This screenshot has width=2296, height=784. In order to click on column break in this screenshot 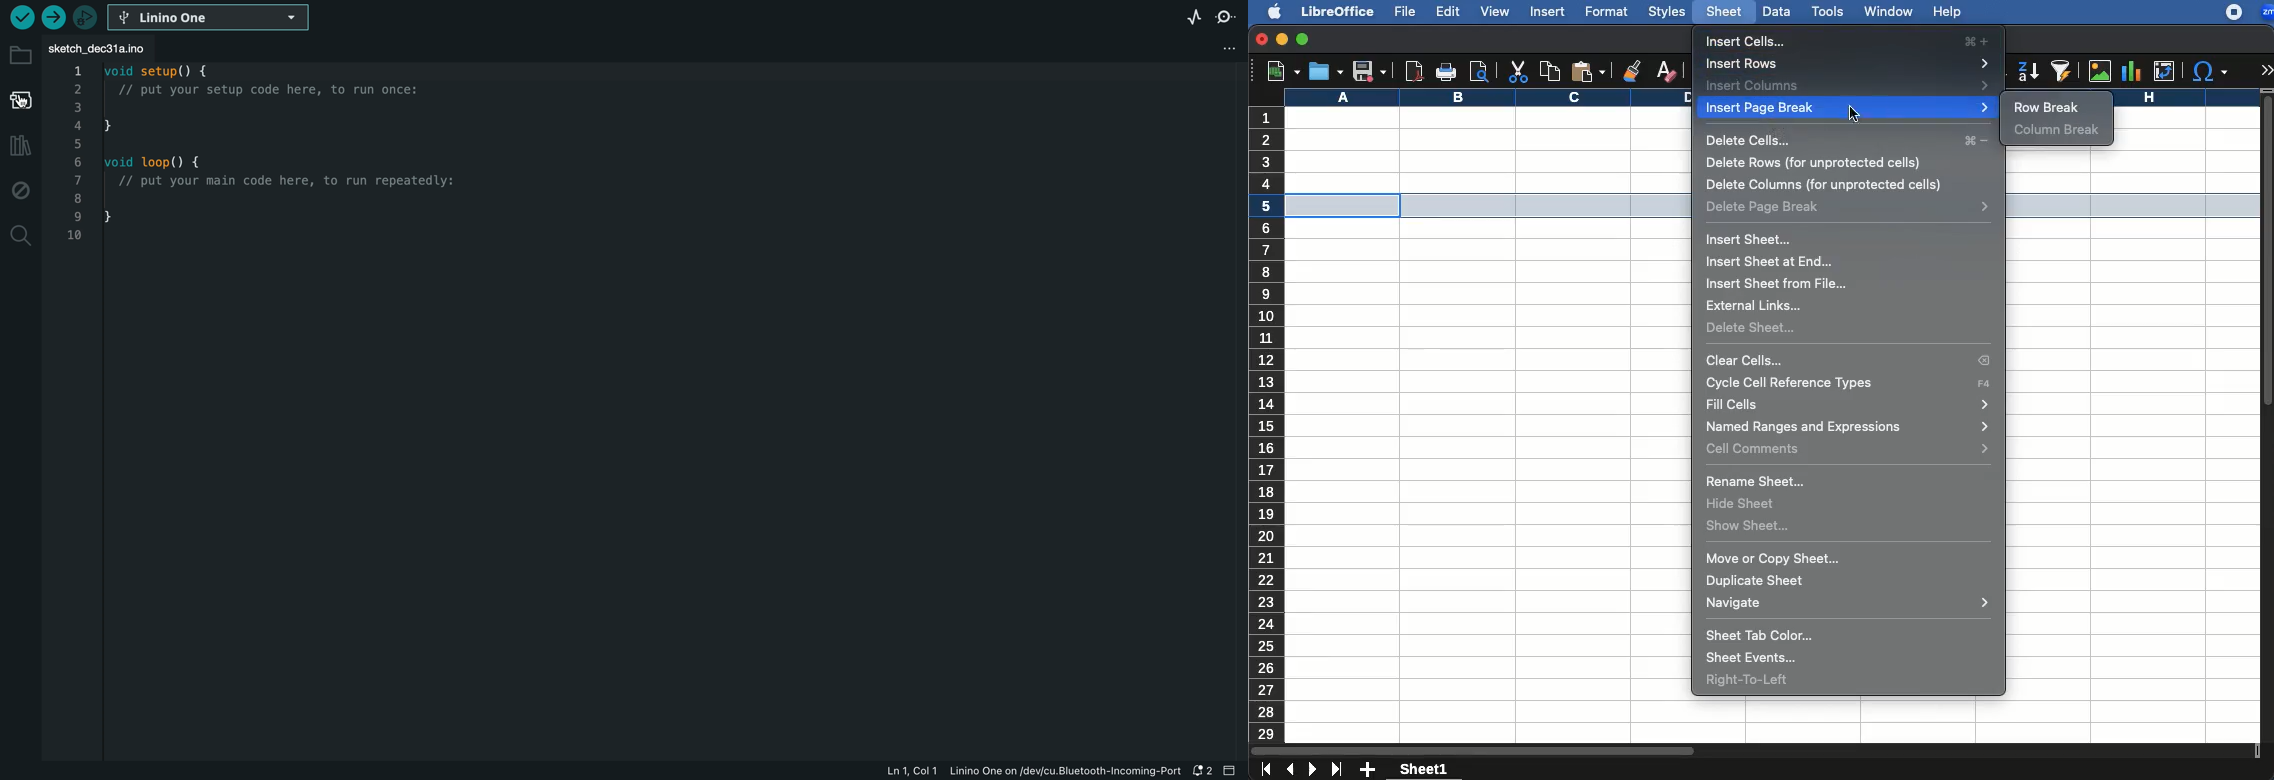, I will do `click(2057, 134)`.